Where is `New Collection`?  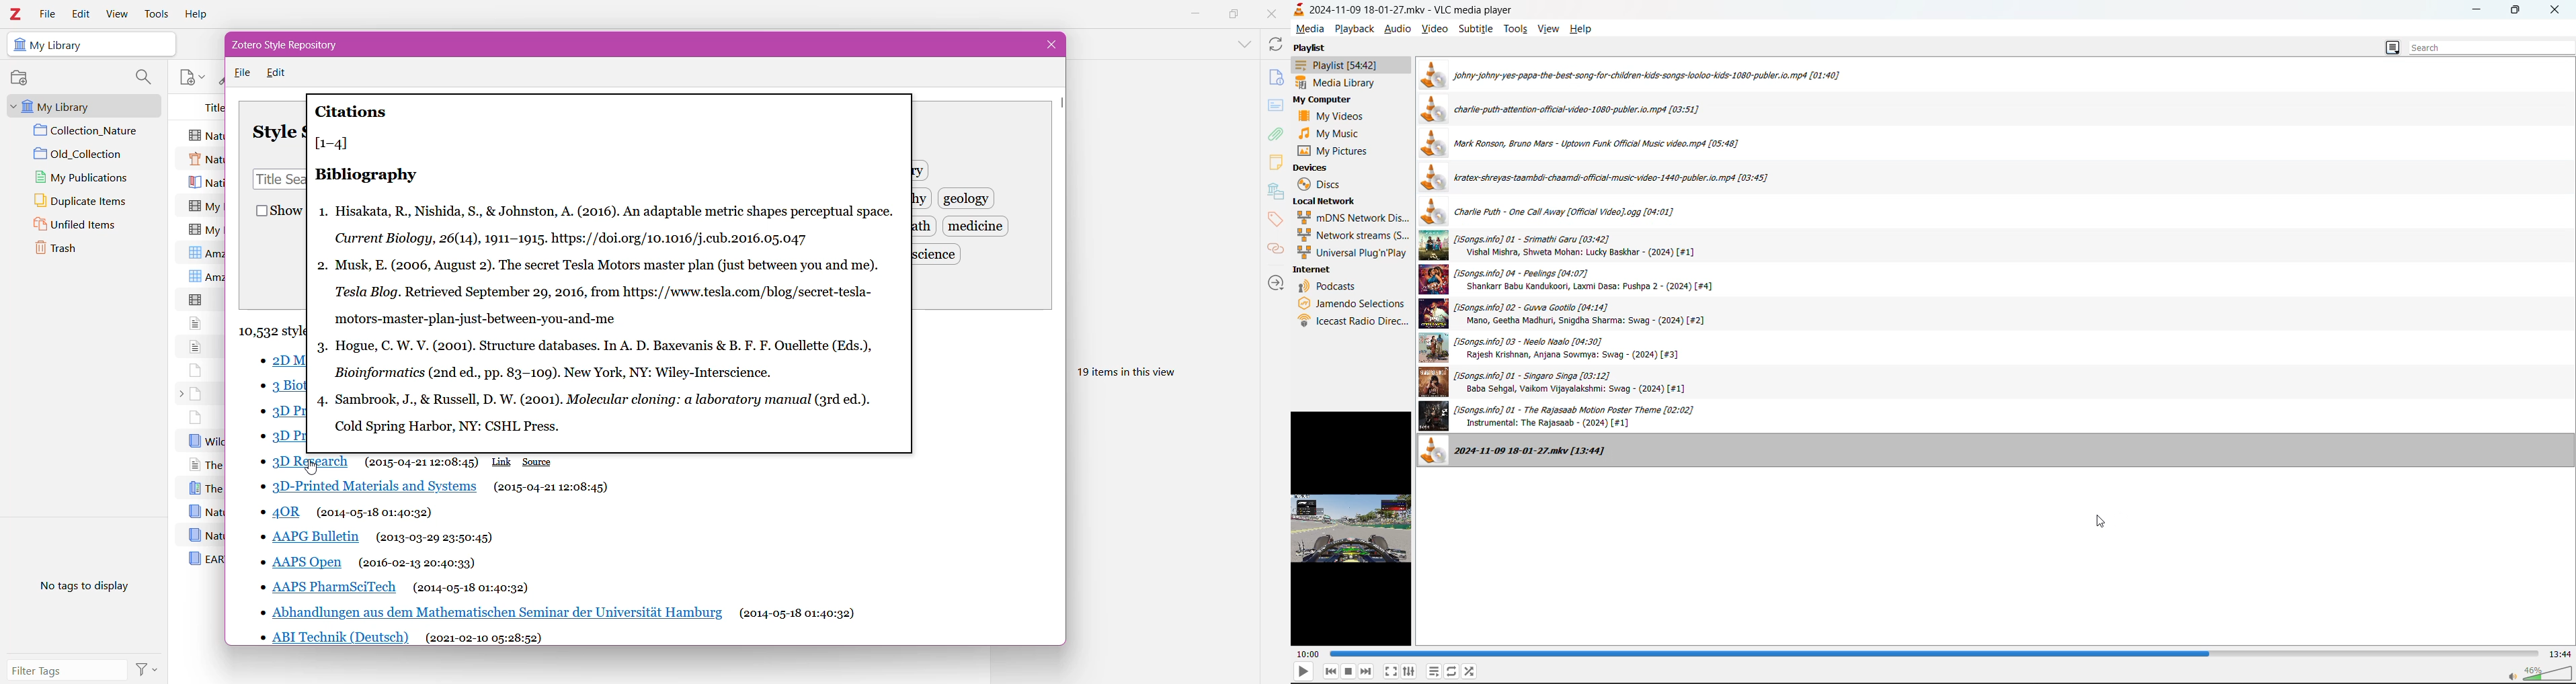 New Collection is located at coordinates (22, 78).